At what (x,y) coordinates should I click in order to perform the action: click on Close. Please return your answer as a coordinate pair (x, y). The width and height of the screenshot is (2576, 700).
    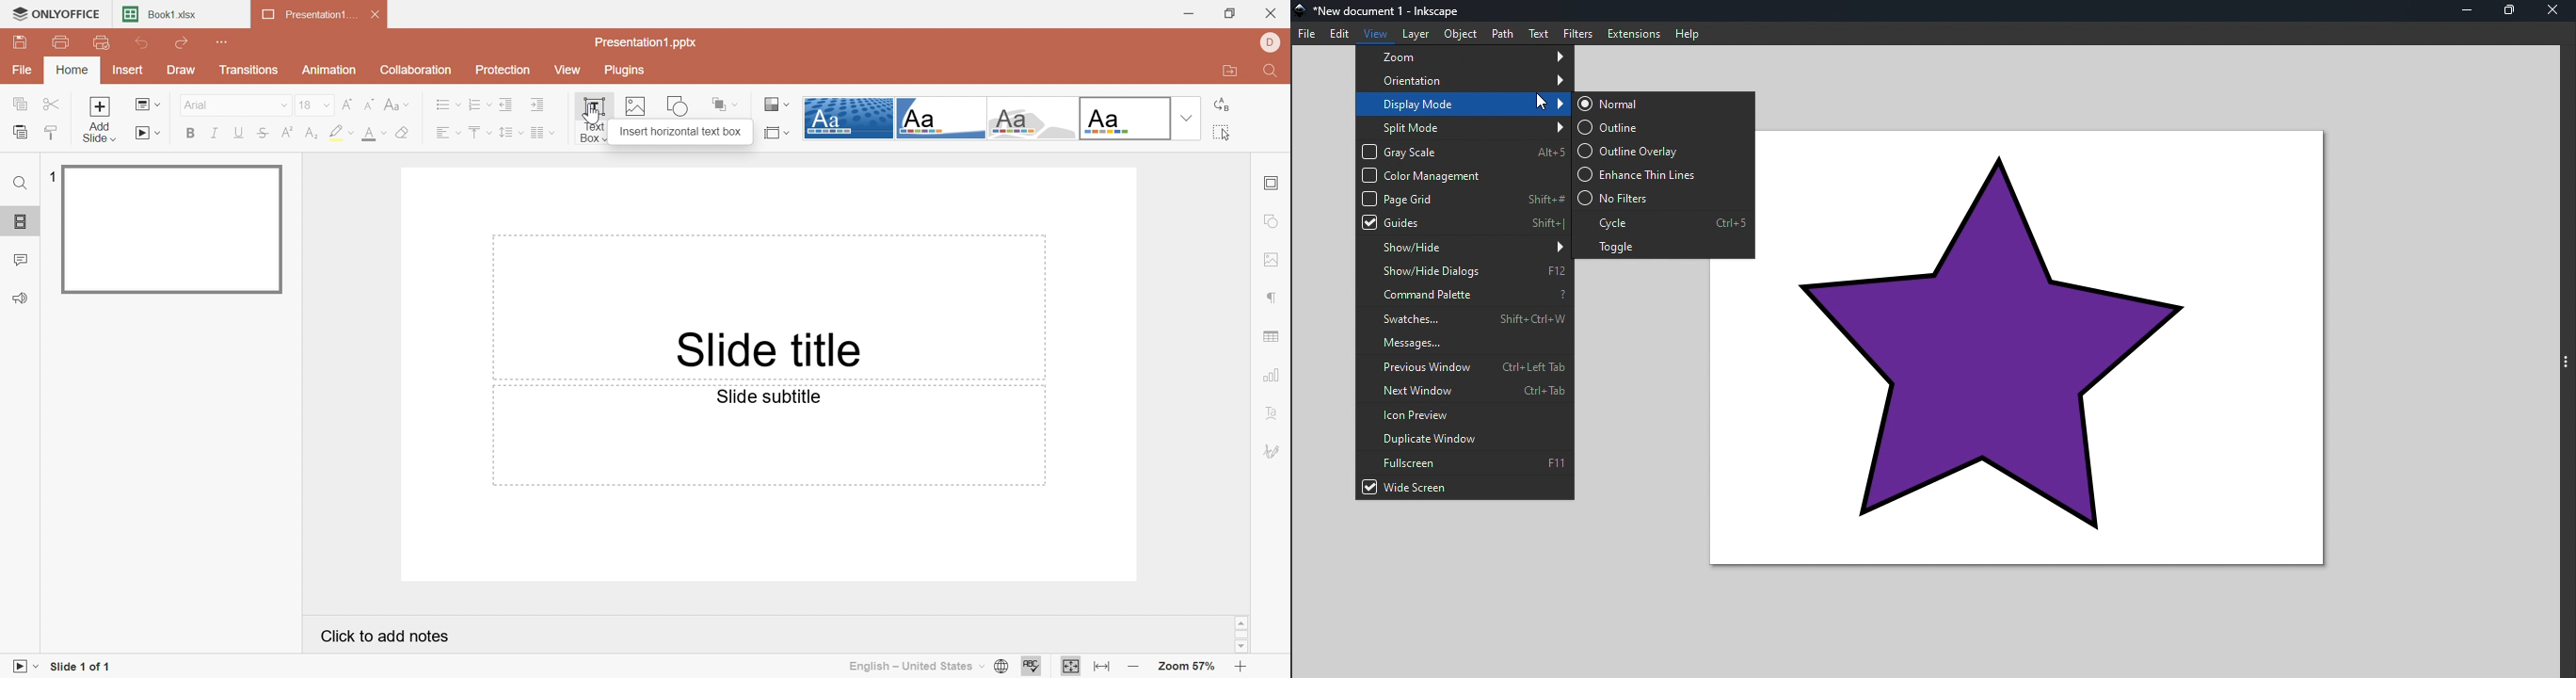
    Looking at the image, I should click on (1274, 10).